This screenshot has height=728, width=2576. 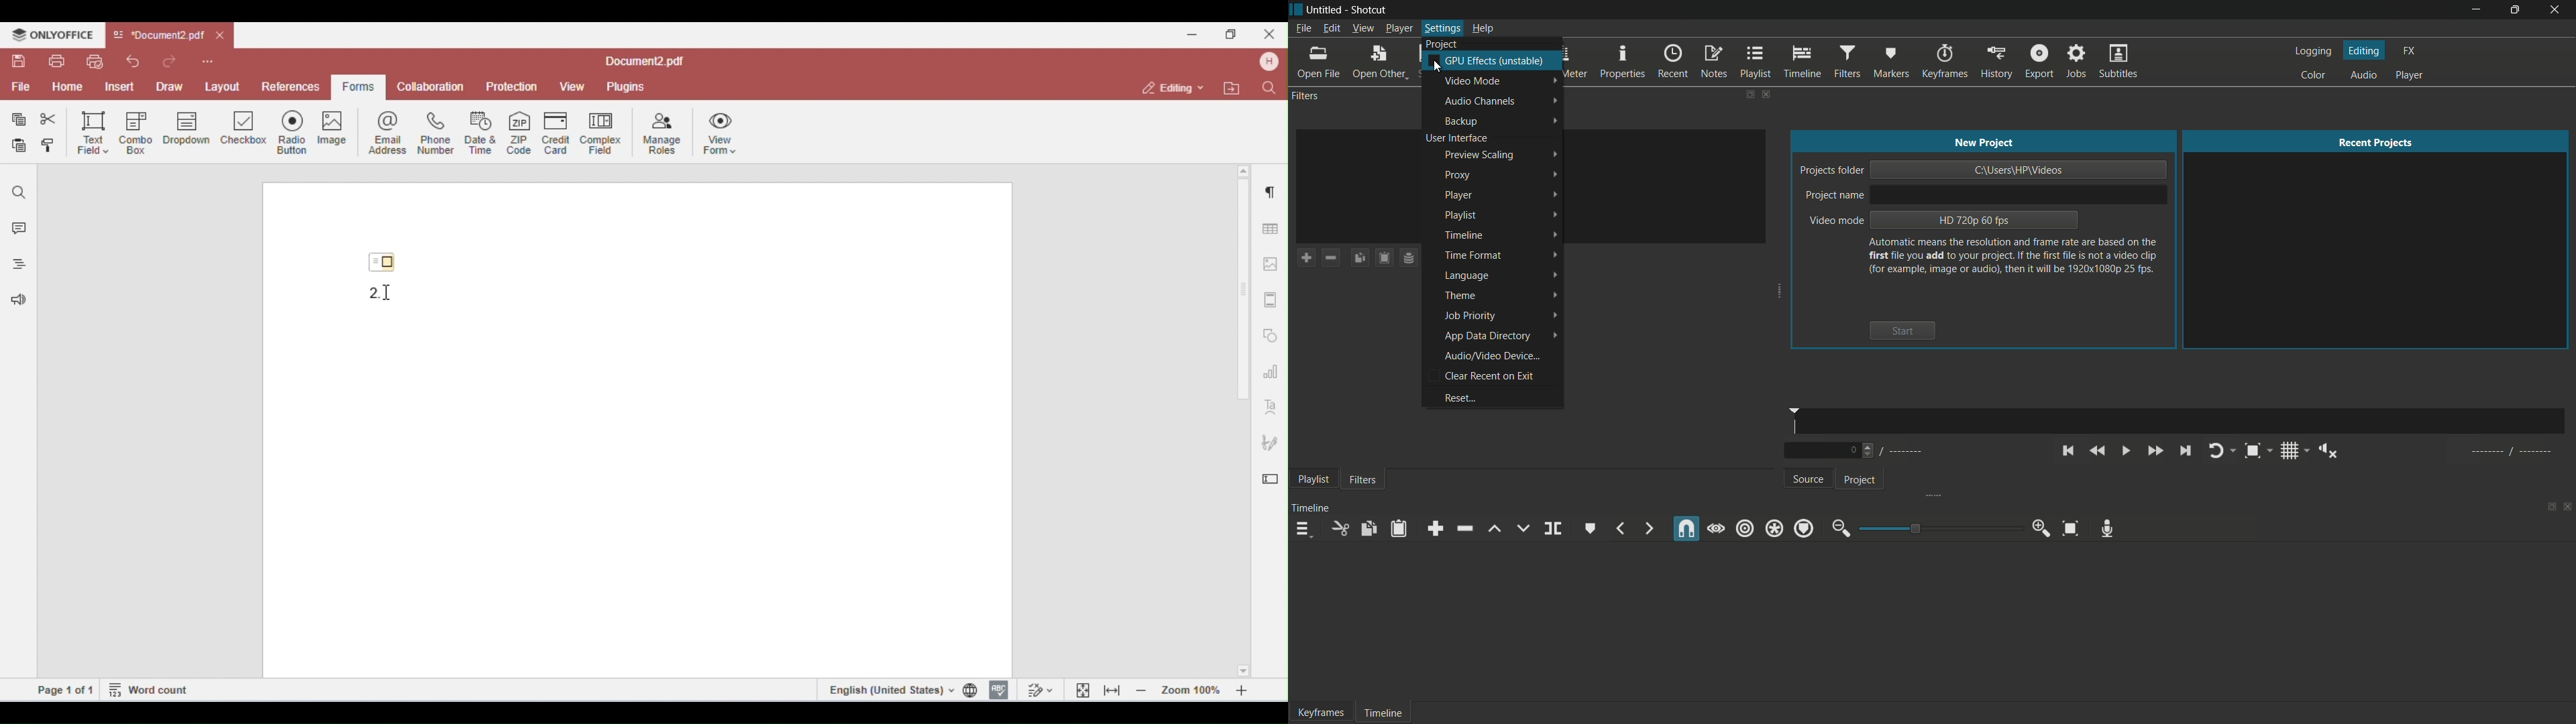 I want to click on toggle zoom, so click(x=2253, y=451).